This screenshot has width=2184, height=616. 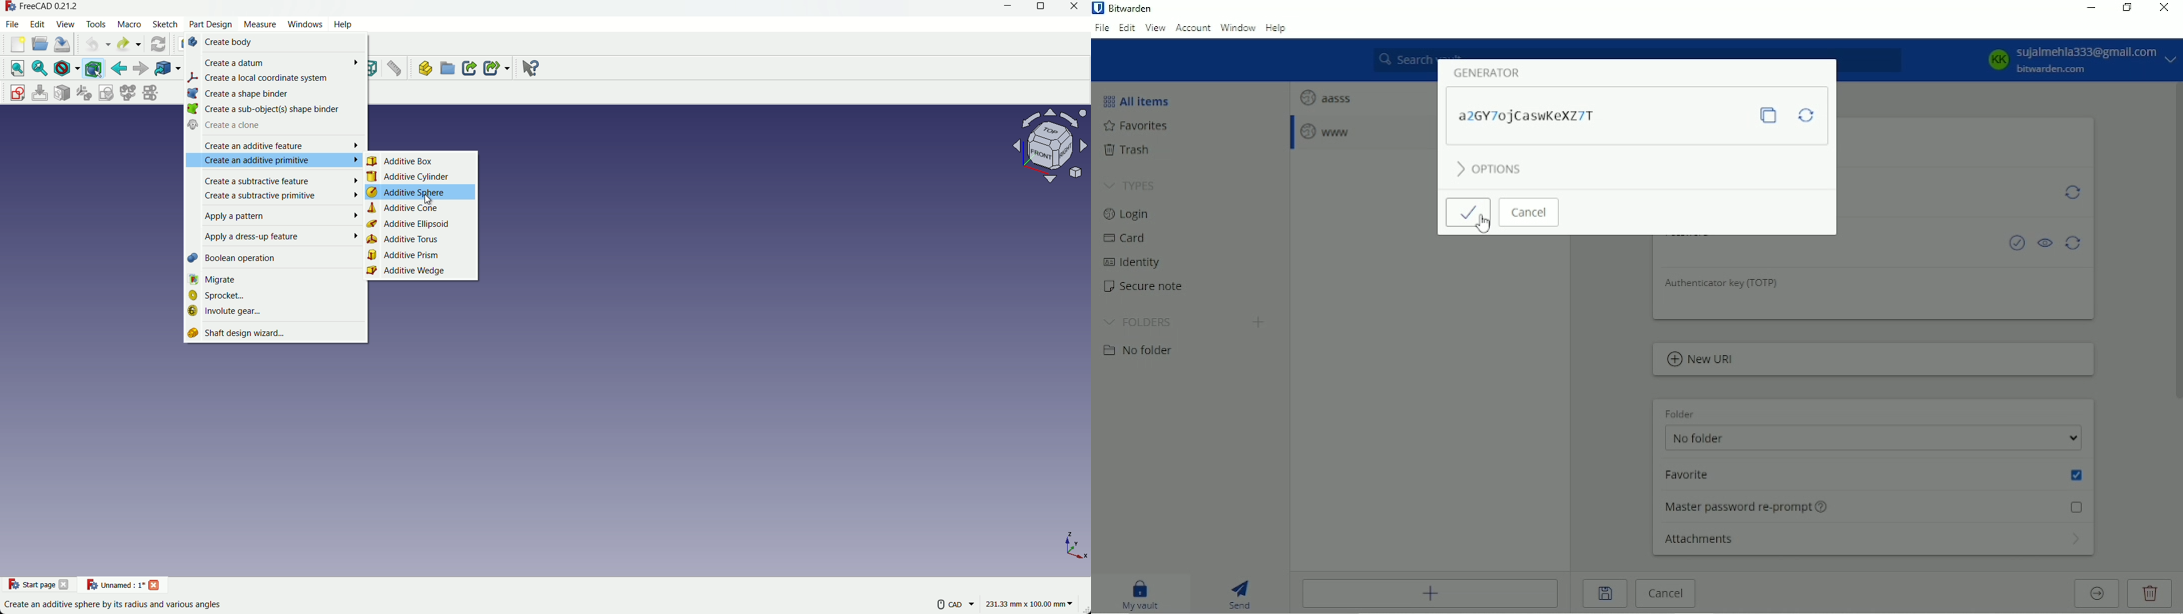 I want to click on new file, so click(x=18, y=45).